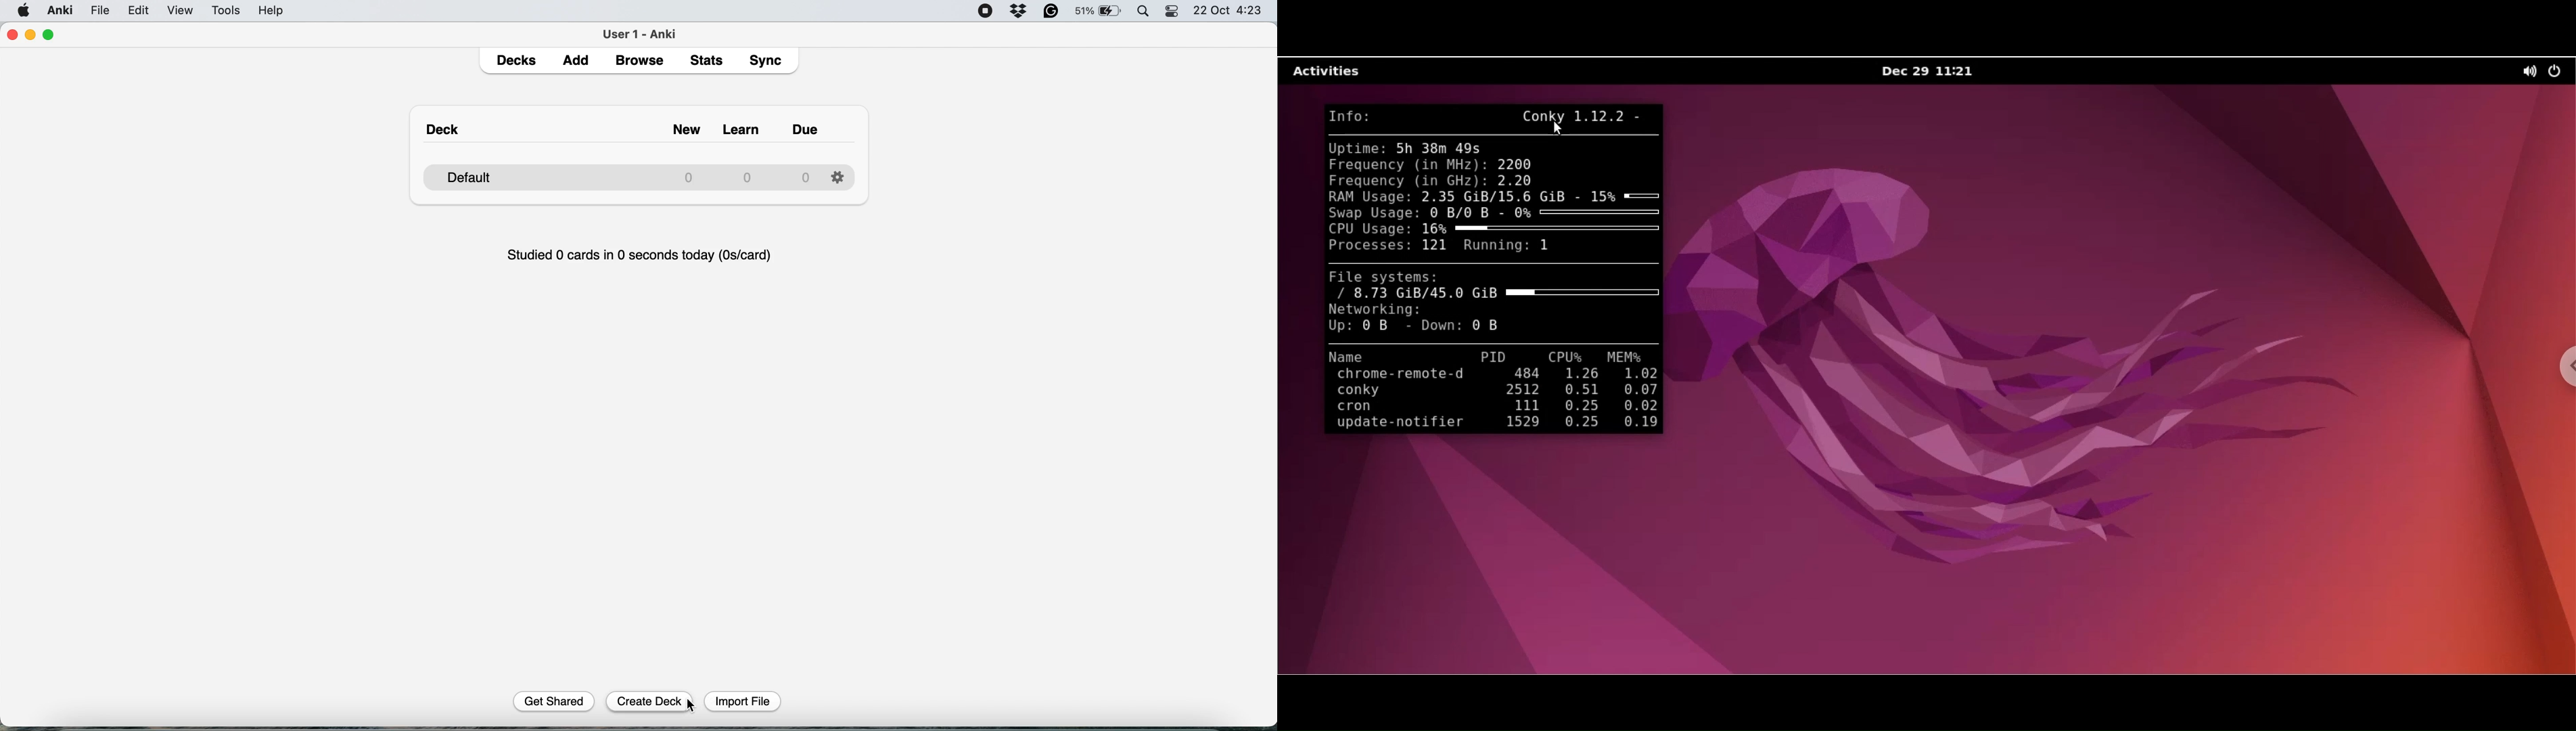  Describe the element at coordinates (1175, 14) in the screenshot. I see `control center` at that location.